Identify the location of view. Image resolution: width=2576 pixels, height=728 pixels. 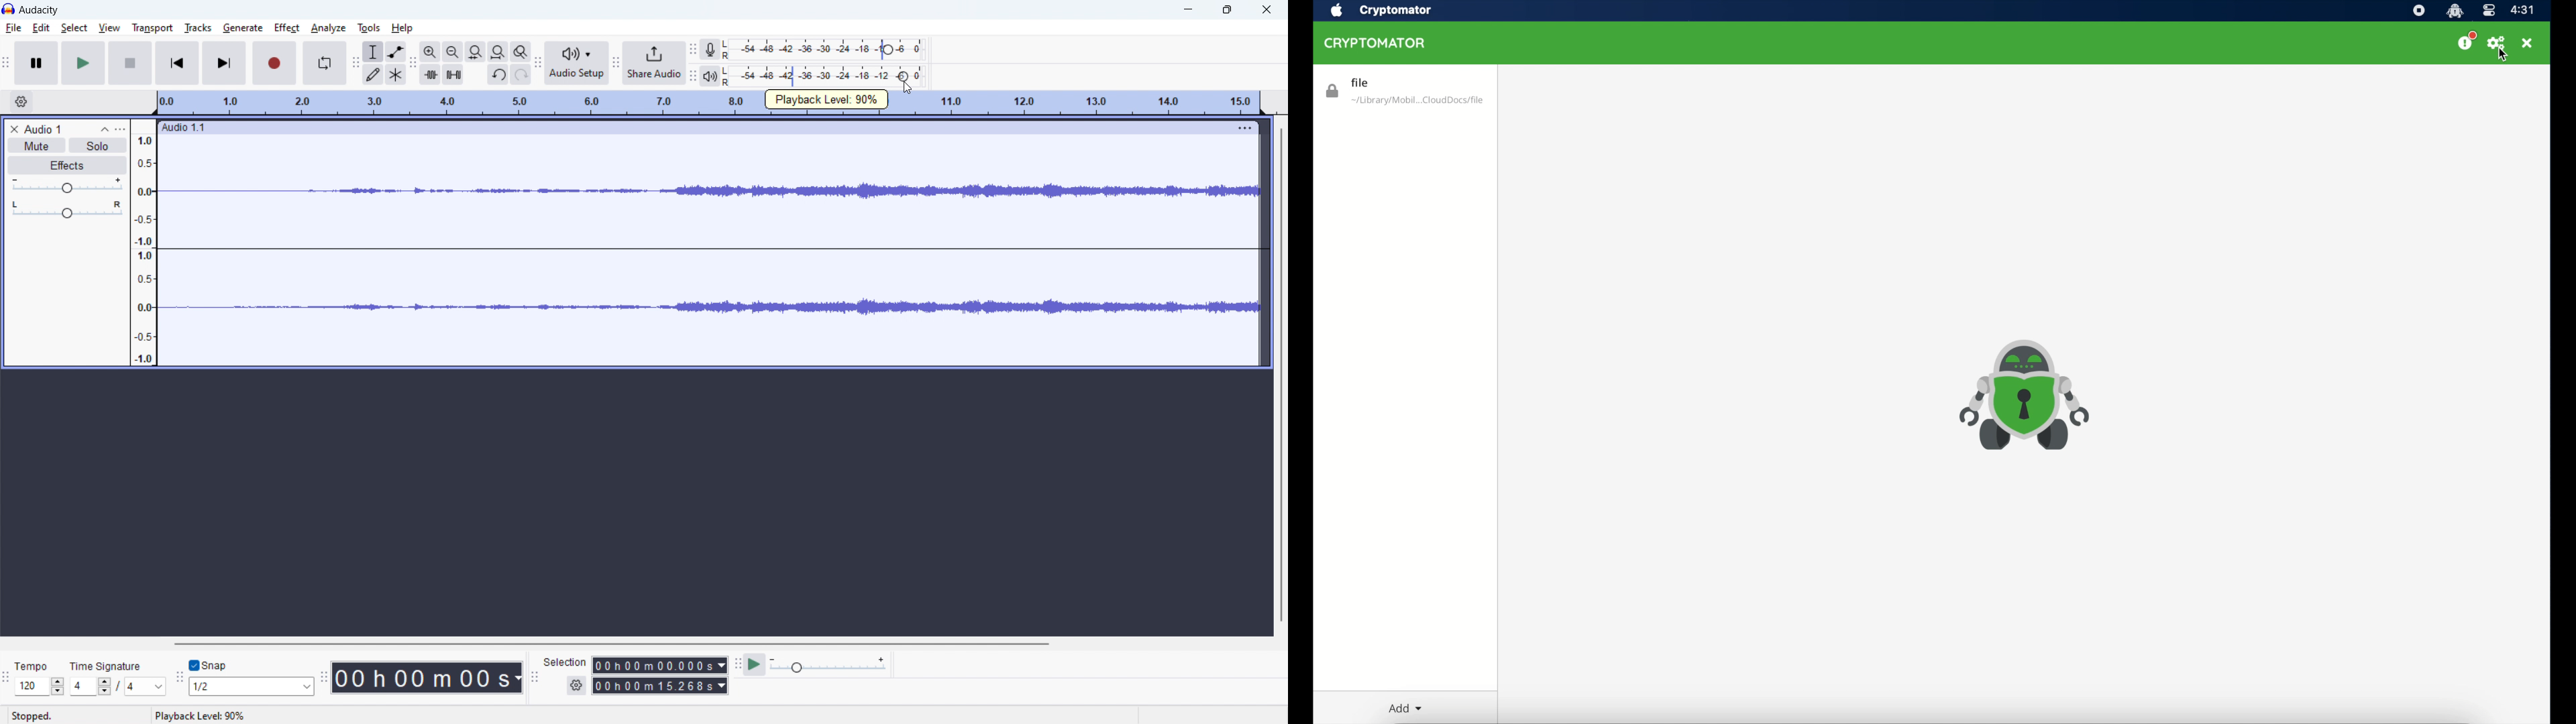
(109, 27).